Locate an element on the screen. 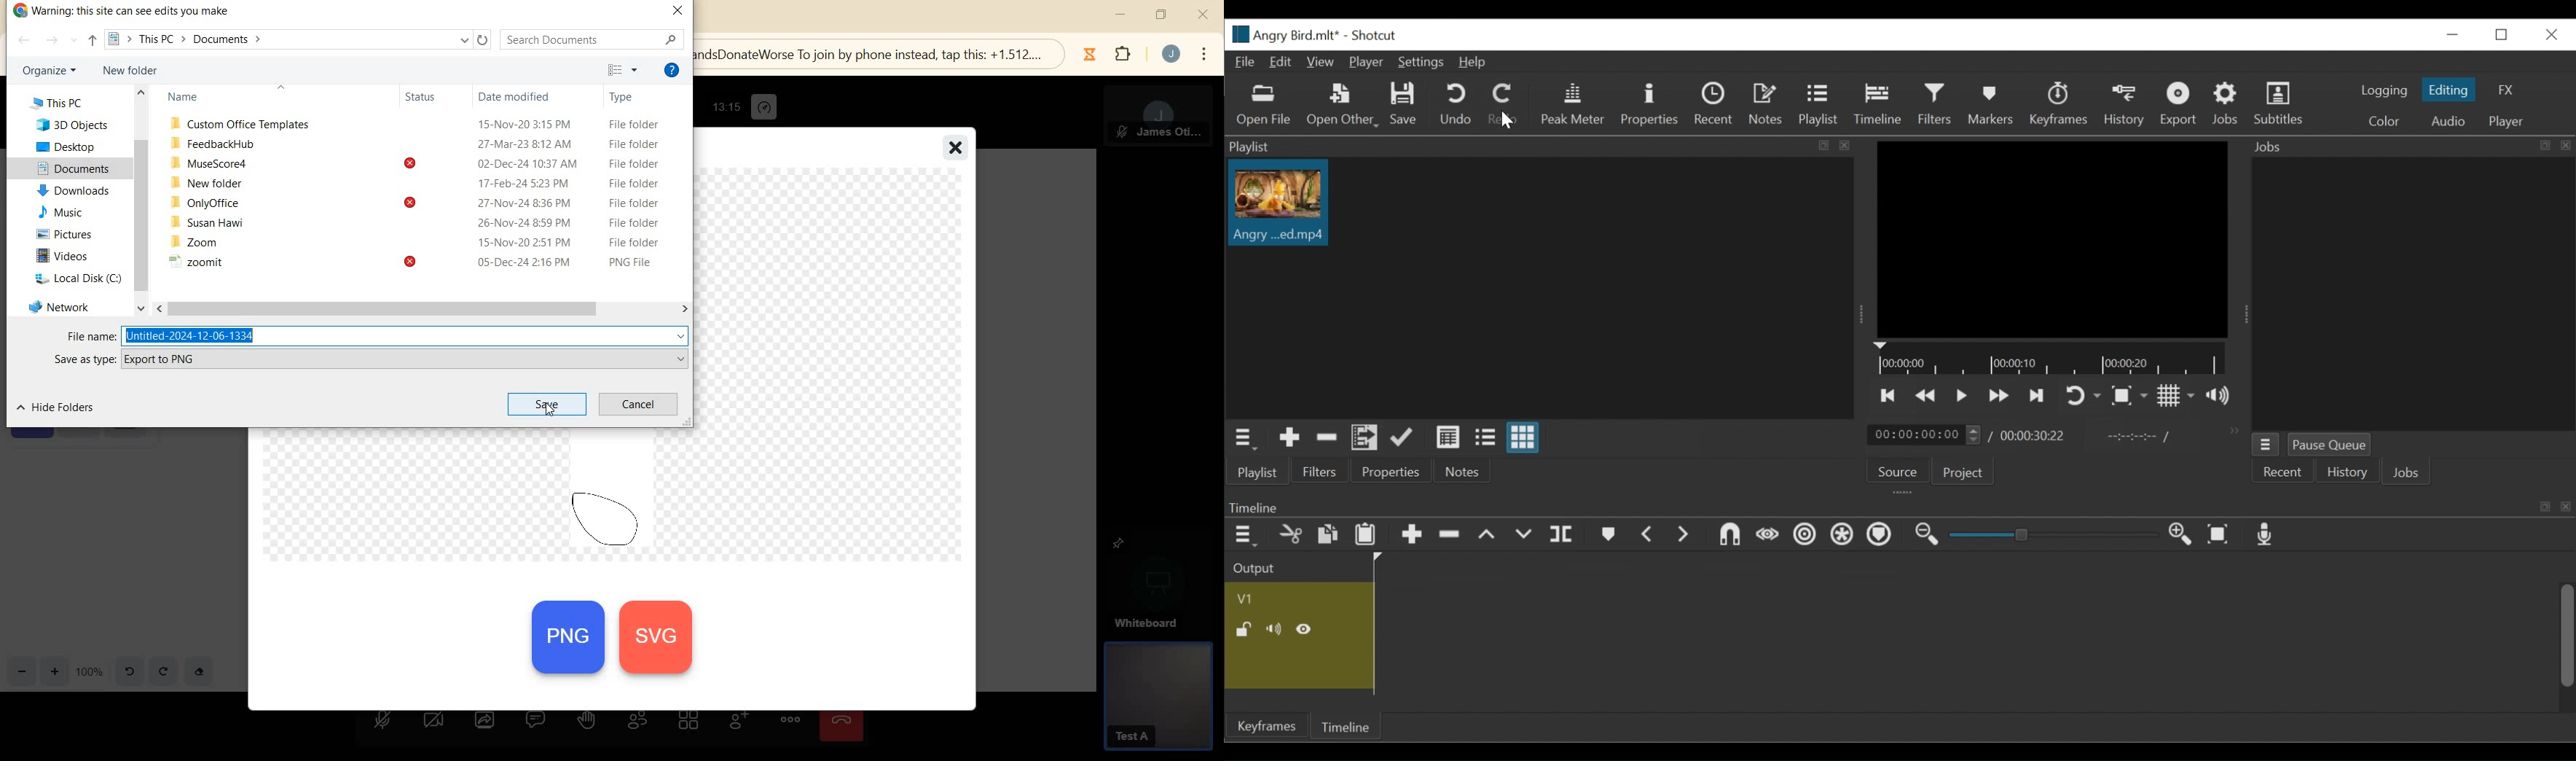 The width and height of the screenshot is (2576, 784). Media Viewer is located at coordinates (2053, 240).